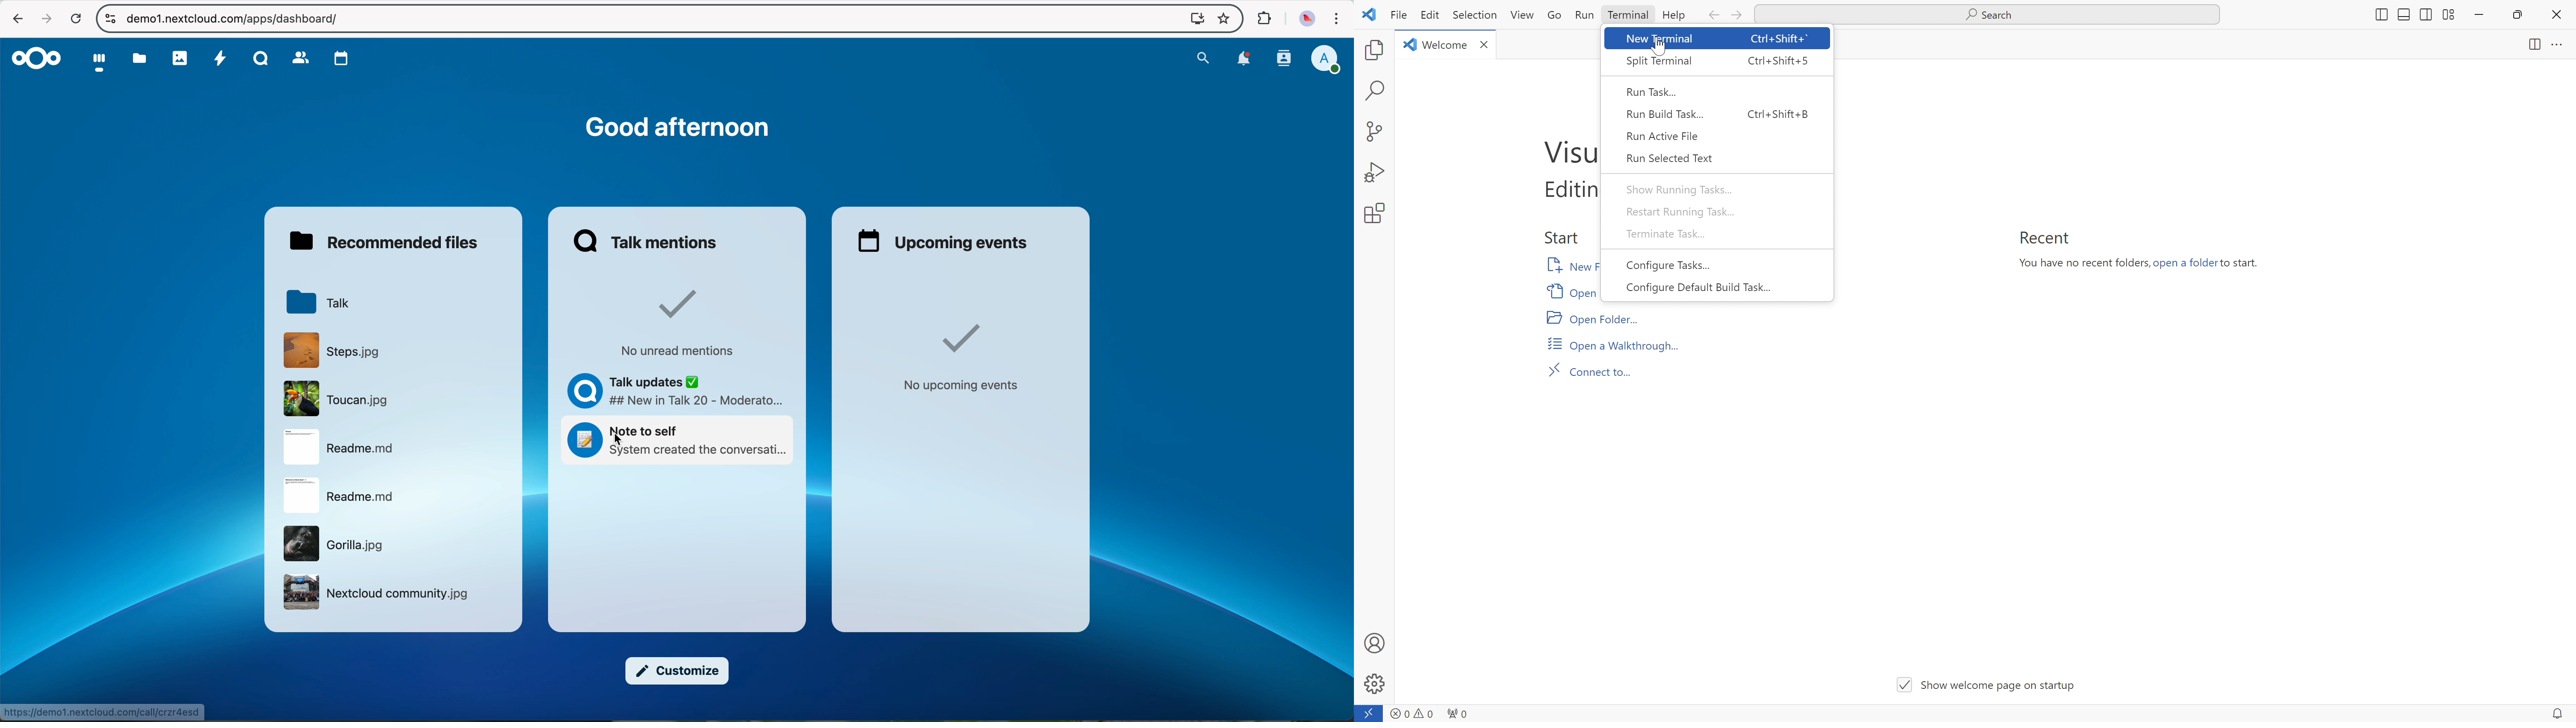 This screenshot has height=728, width=2576. I want to click on Vv Show welcome page on startup, so click(1990, 681).